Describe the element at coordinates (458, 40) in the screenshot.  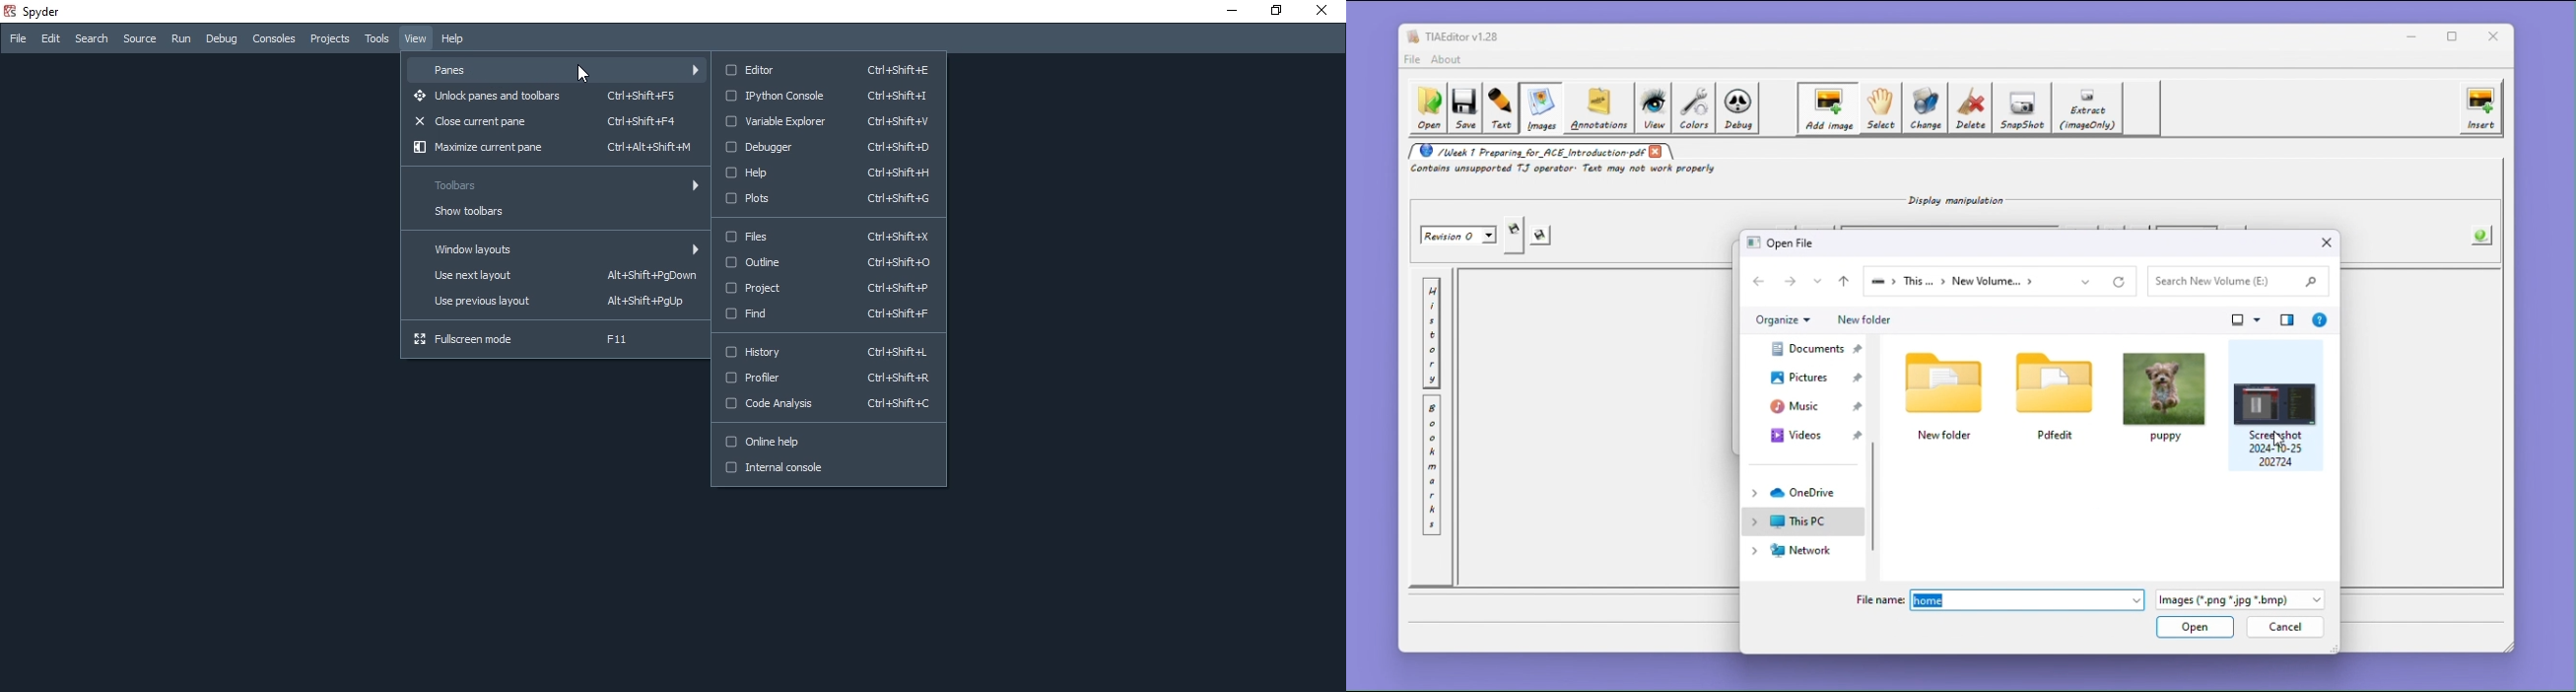
I see `Help` at that location.